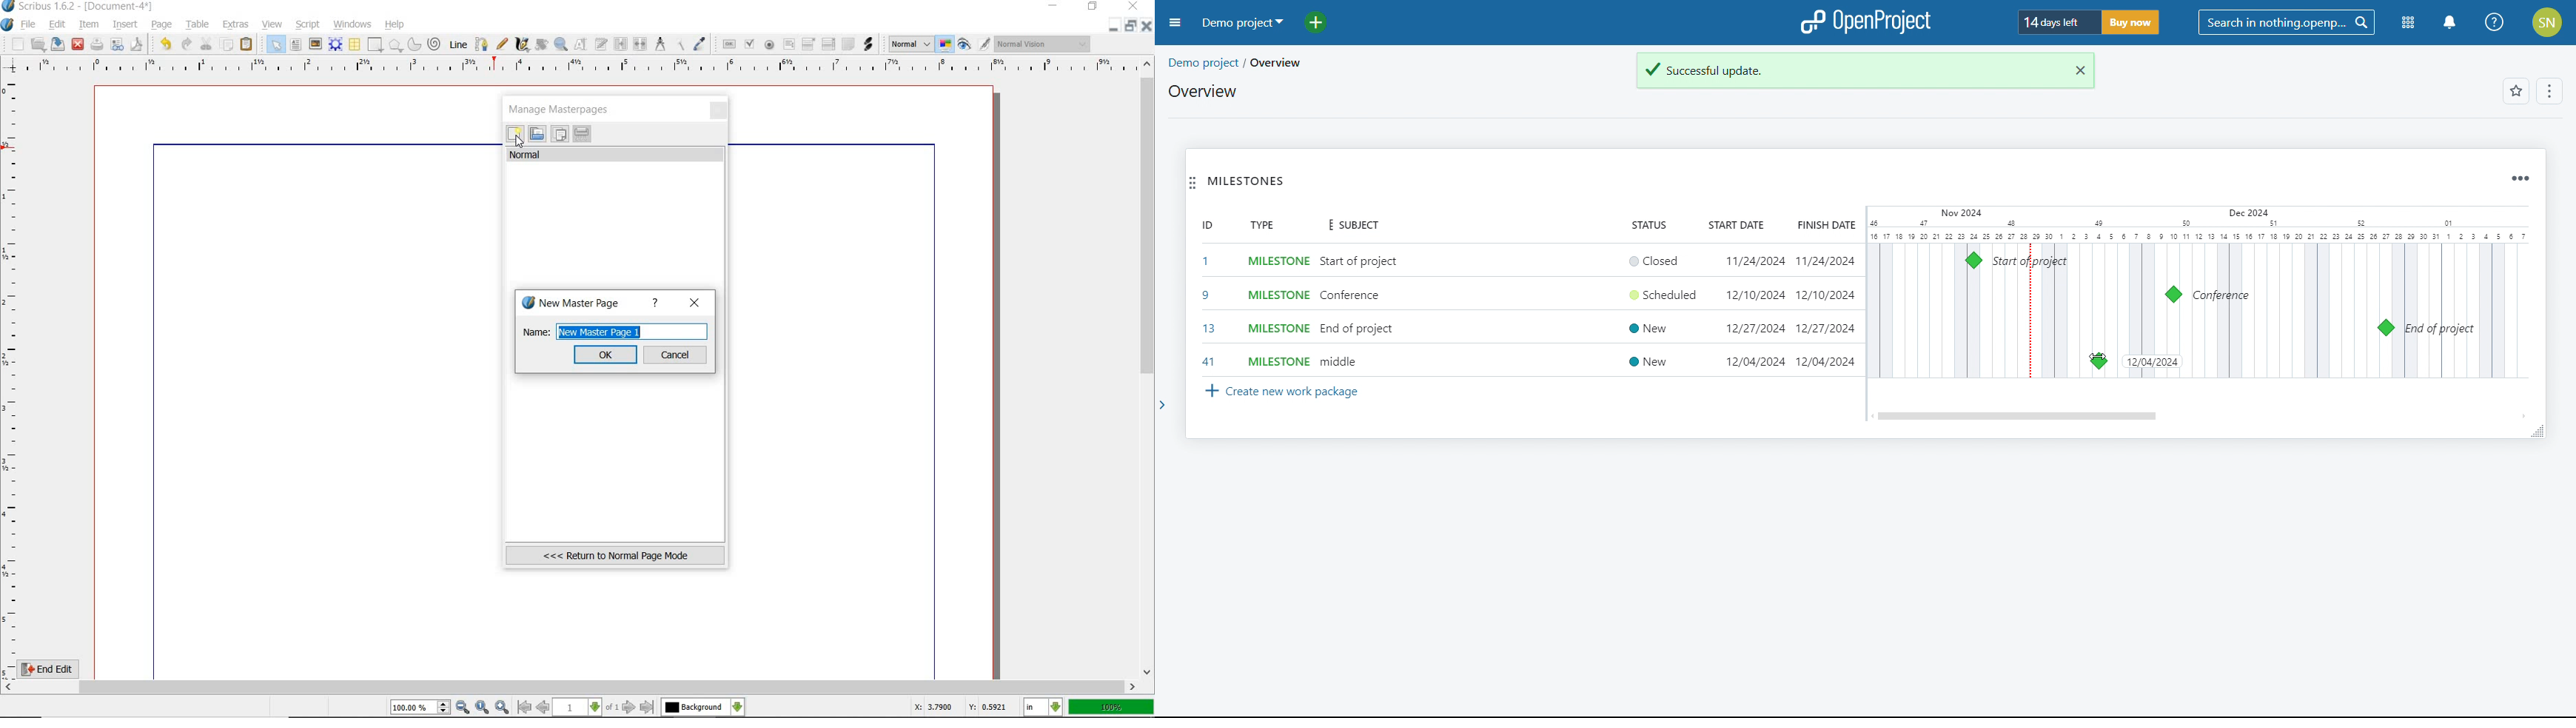 The height and width of the screenshot is (728, 2576). Describe the element at coordinates (648, 707) in the screenshot. I see `go to last page` at that location.